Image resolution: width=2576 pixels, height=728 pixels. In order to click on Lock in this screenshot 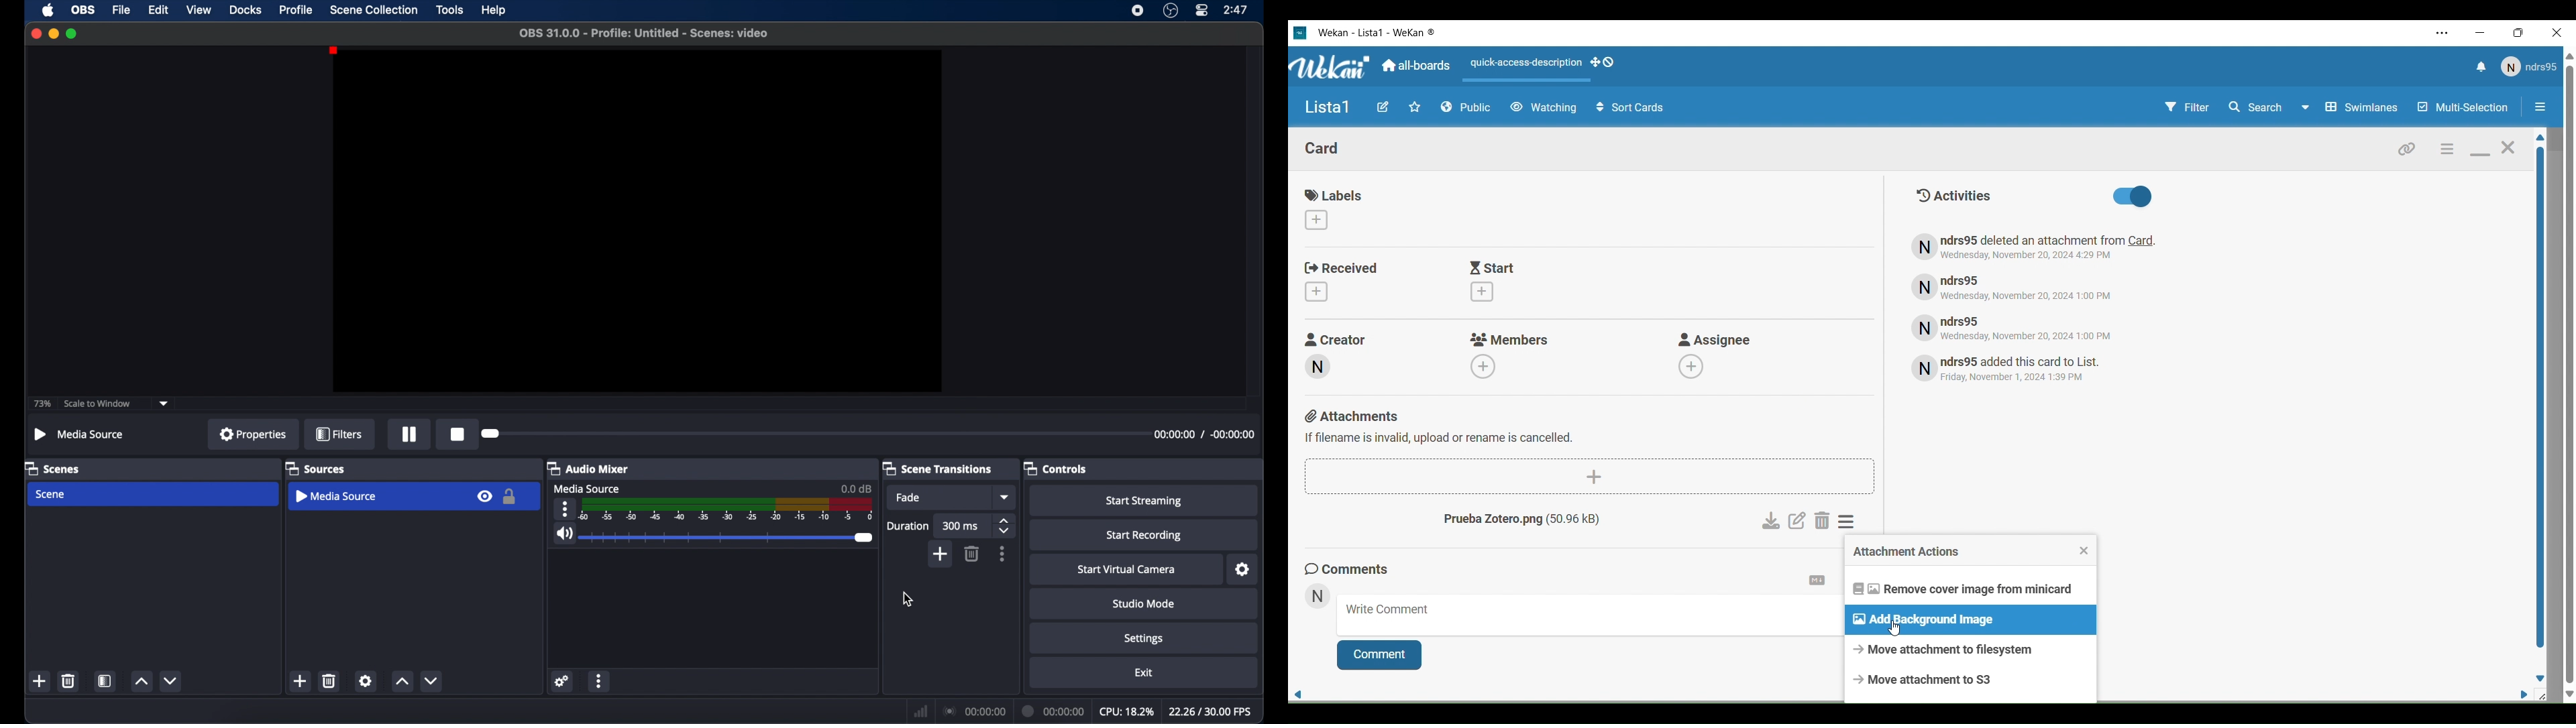, I will do `click(513, 497)`.